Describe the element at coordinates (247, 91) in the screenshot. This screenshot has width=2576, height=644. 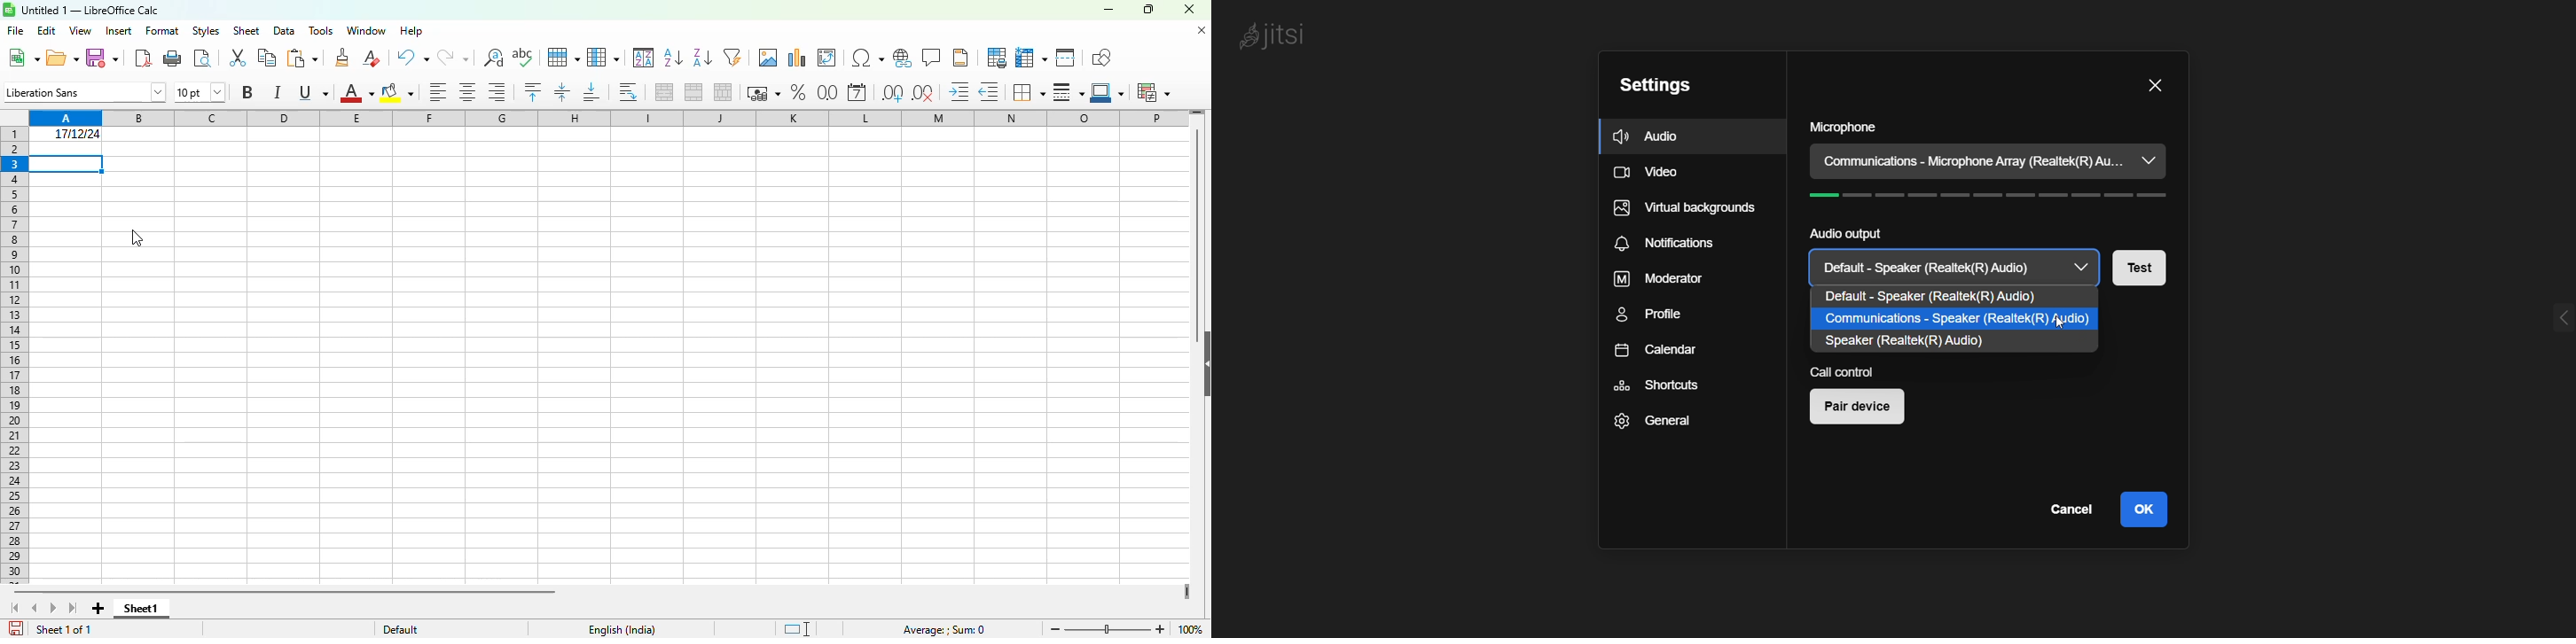
I see `bold` at that location.